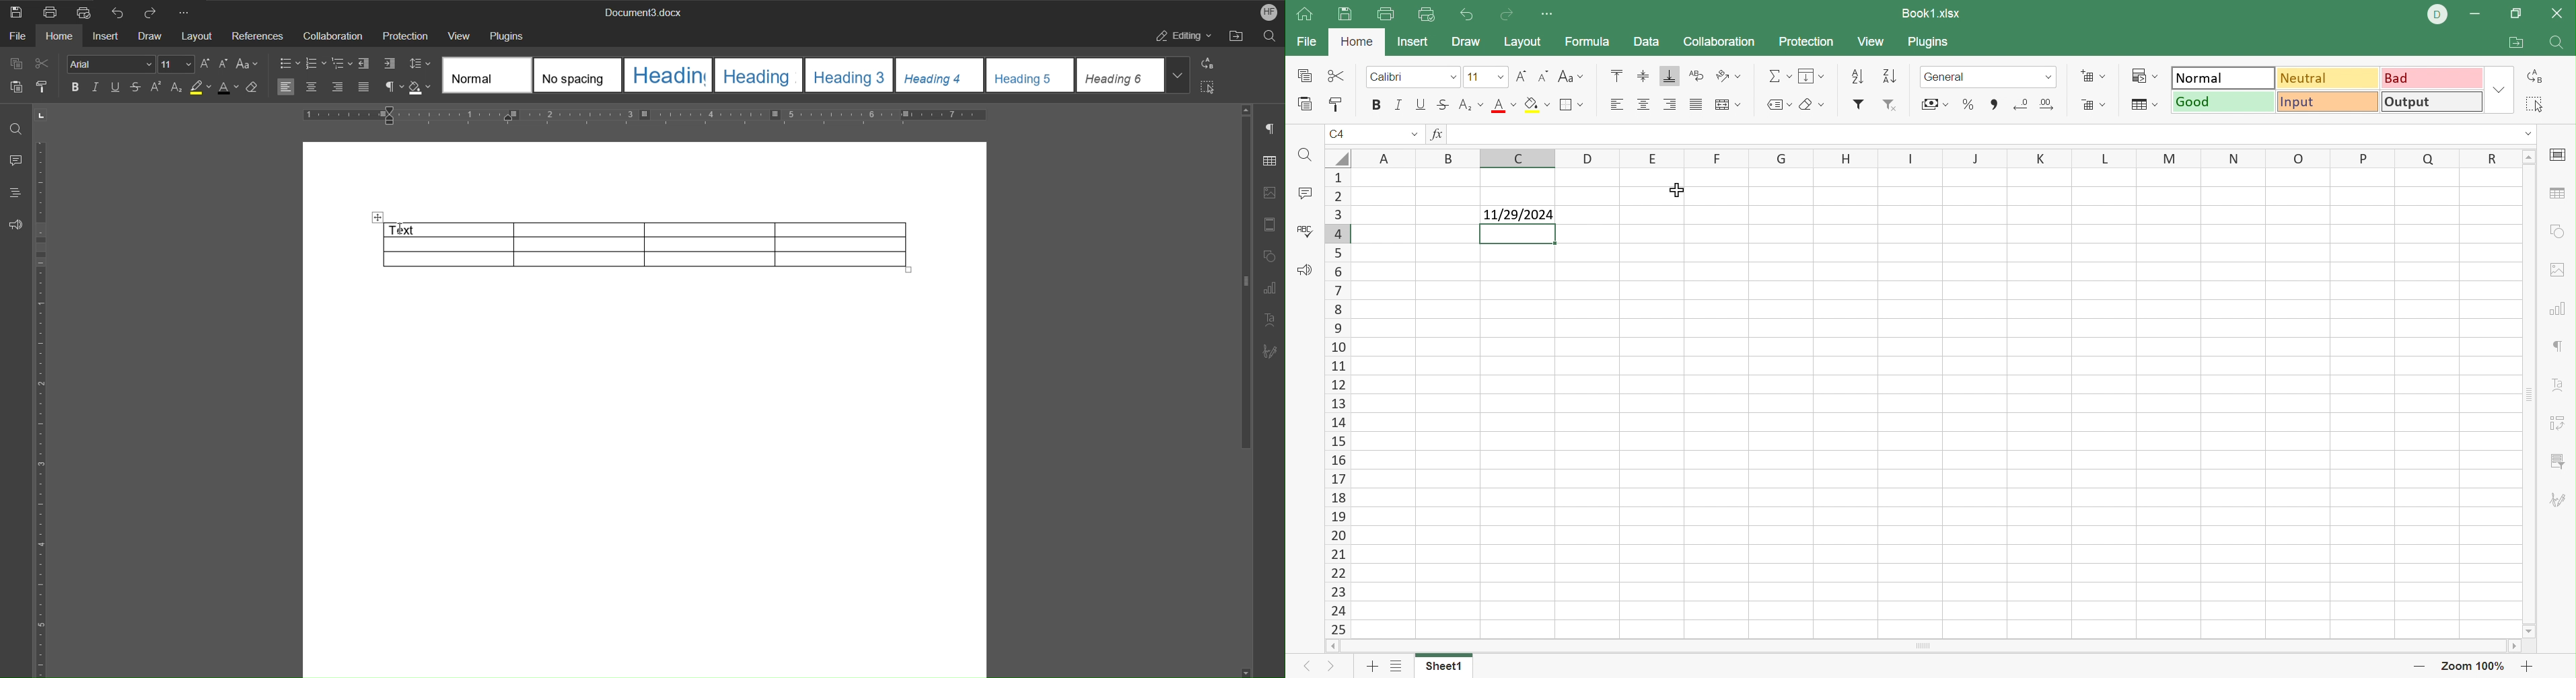  Describe the element at coordinates (1307, 75) in the screenshot. I see `Copy` at that location.